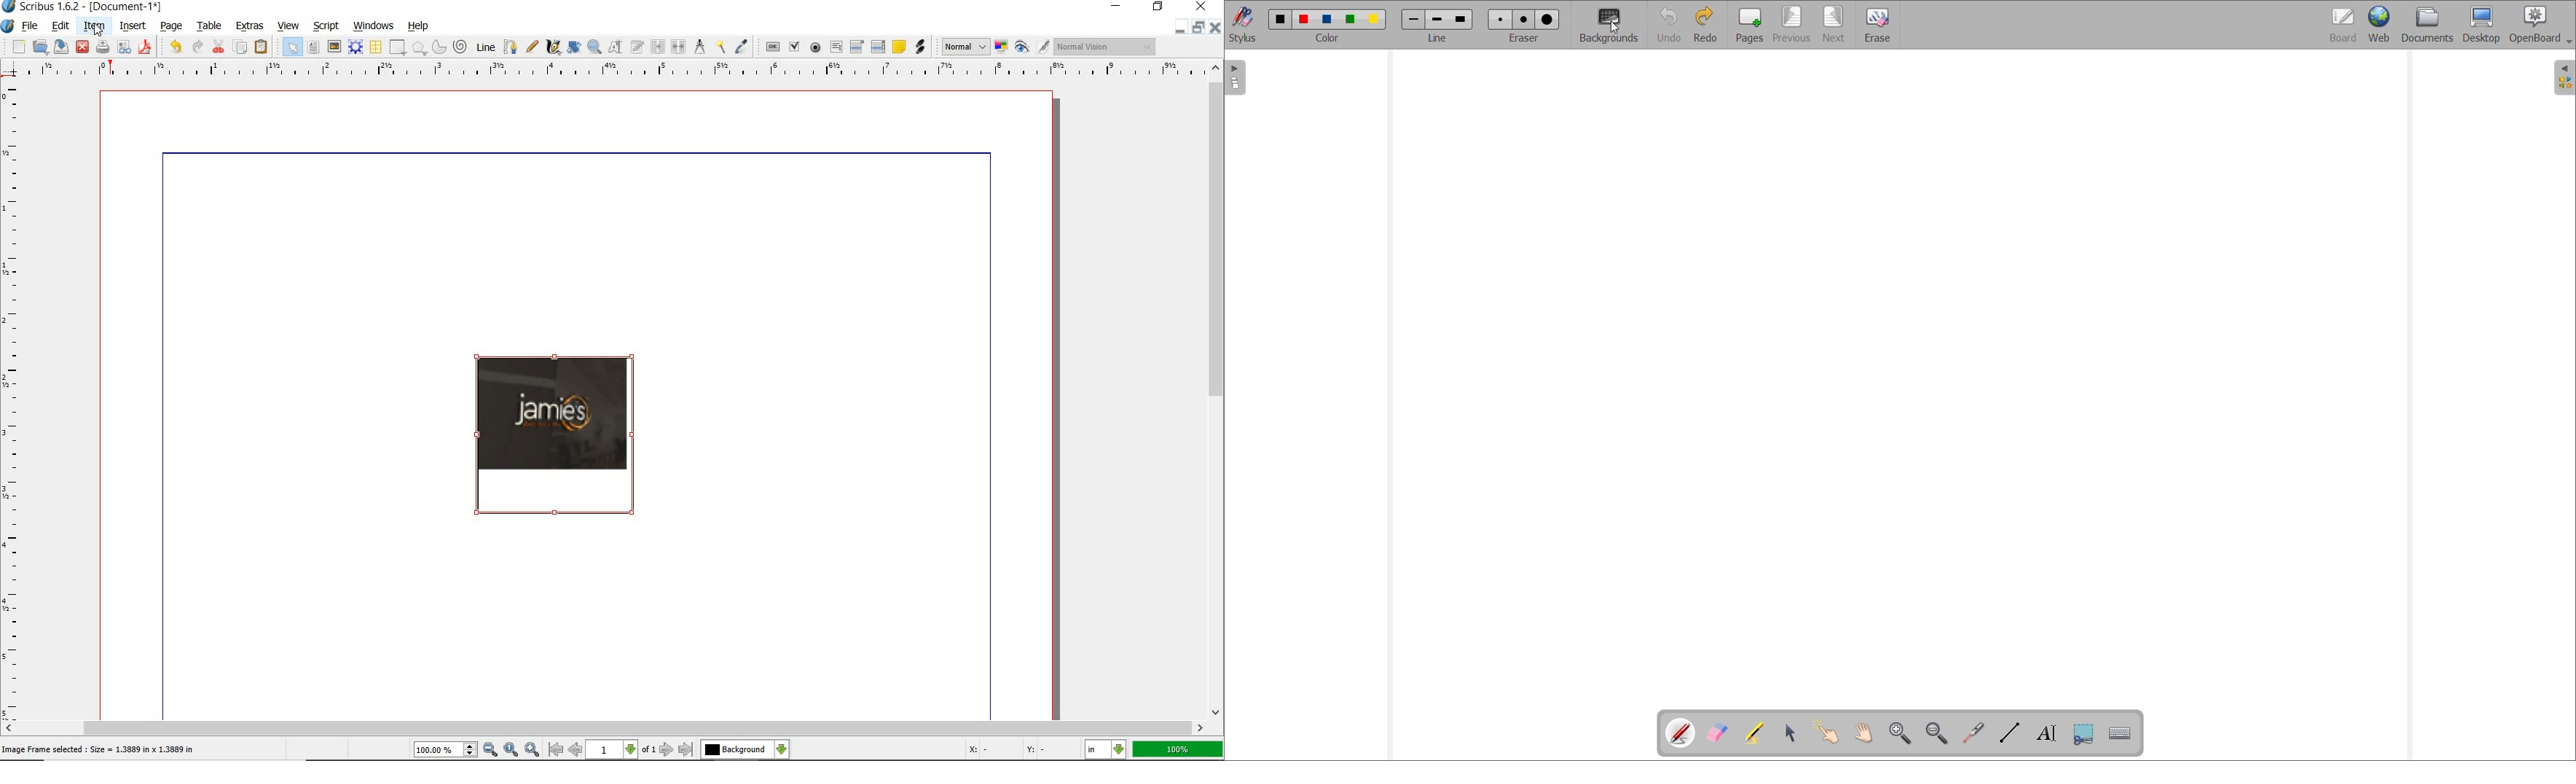 This screenshot has width=2576, height=784. What do you see at coordinates (14, 400) in the screenshot?
I see `Vertical Margin` at bounding box center [14, 400].